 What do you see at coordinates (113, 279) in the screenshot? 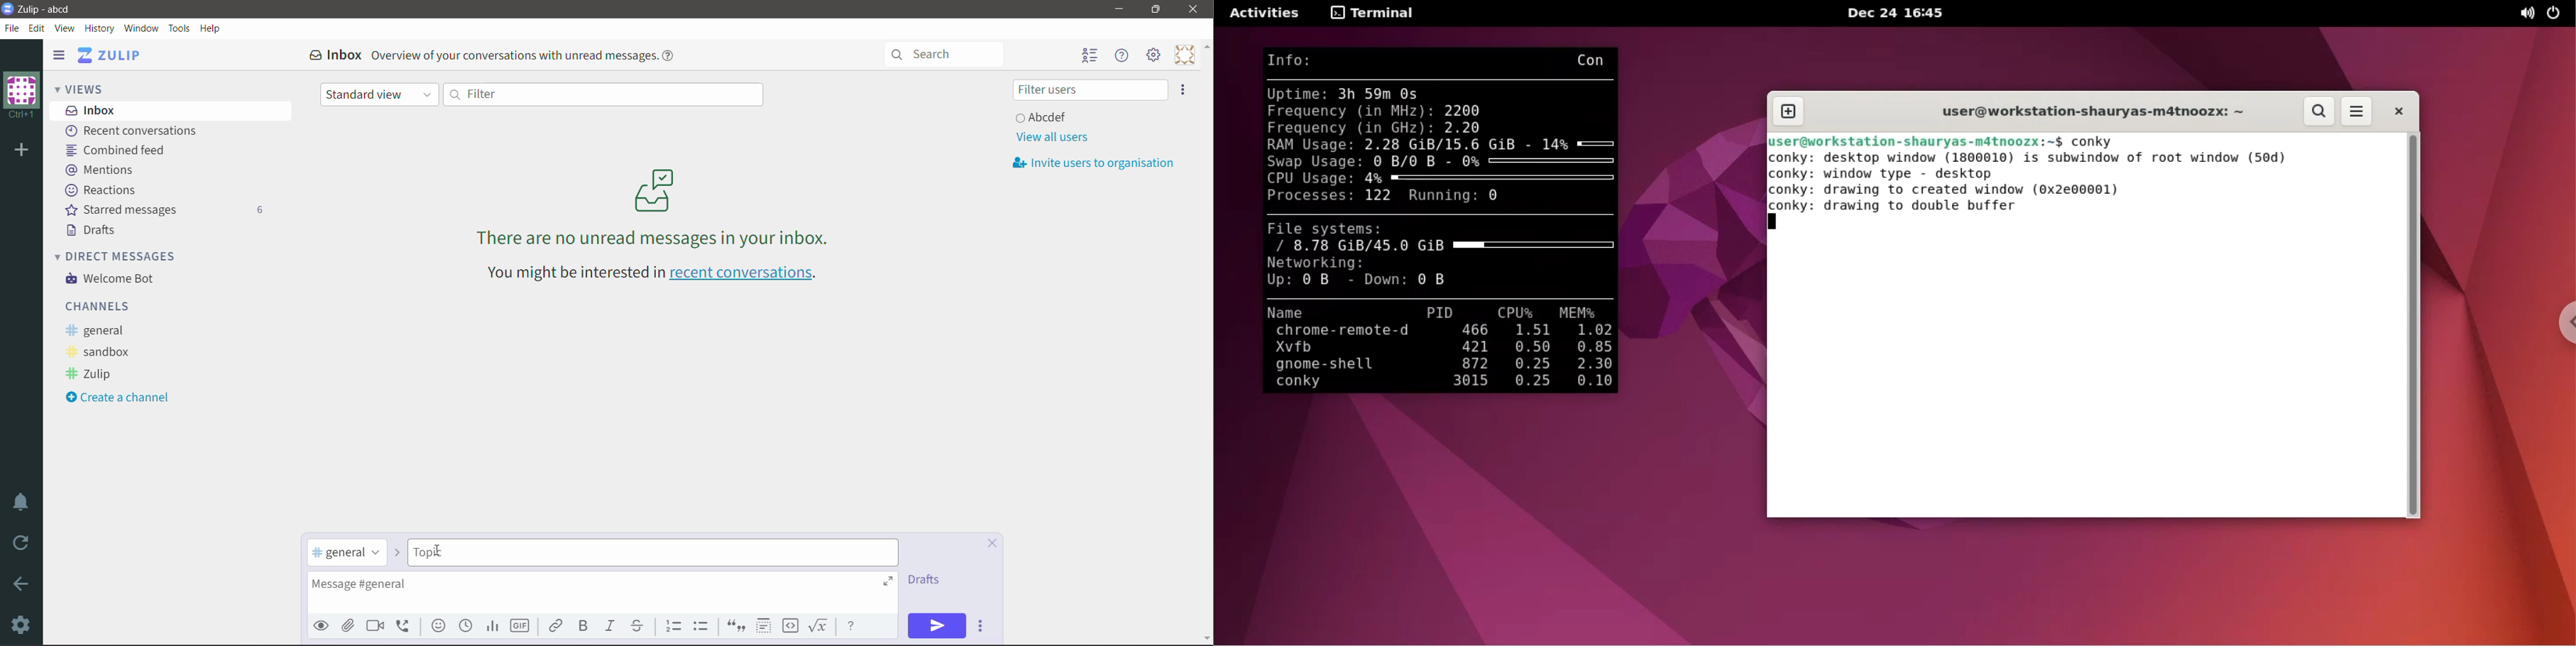
I see `Welcome Bot` at bounding box center [113, 279].